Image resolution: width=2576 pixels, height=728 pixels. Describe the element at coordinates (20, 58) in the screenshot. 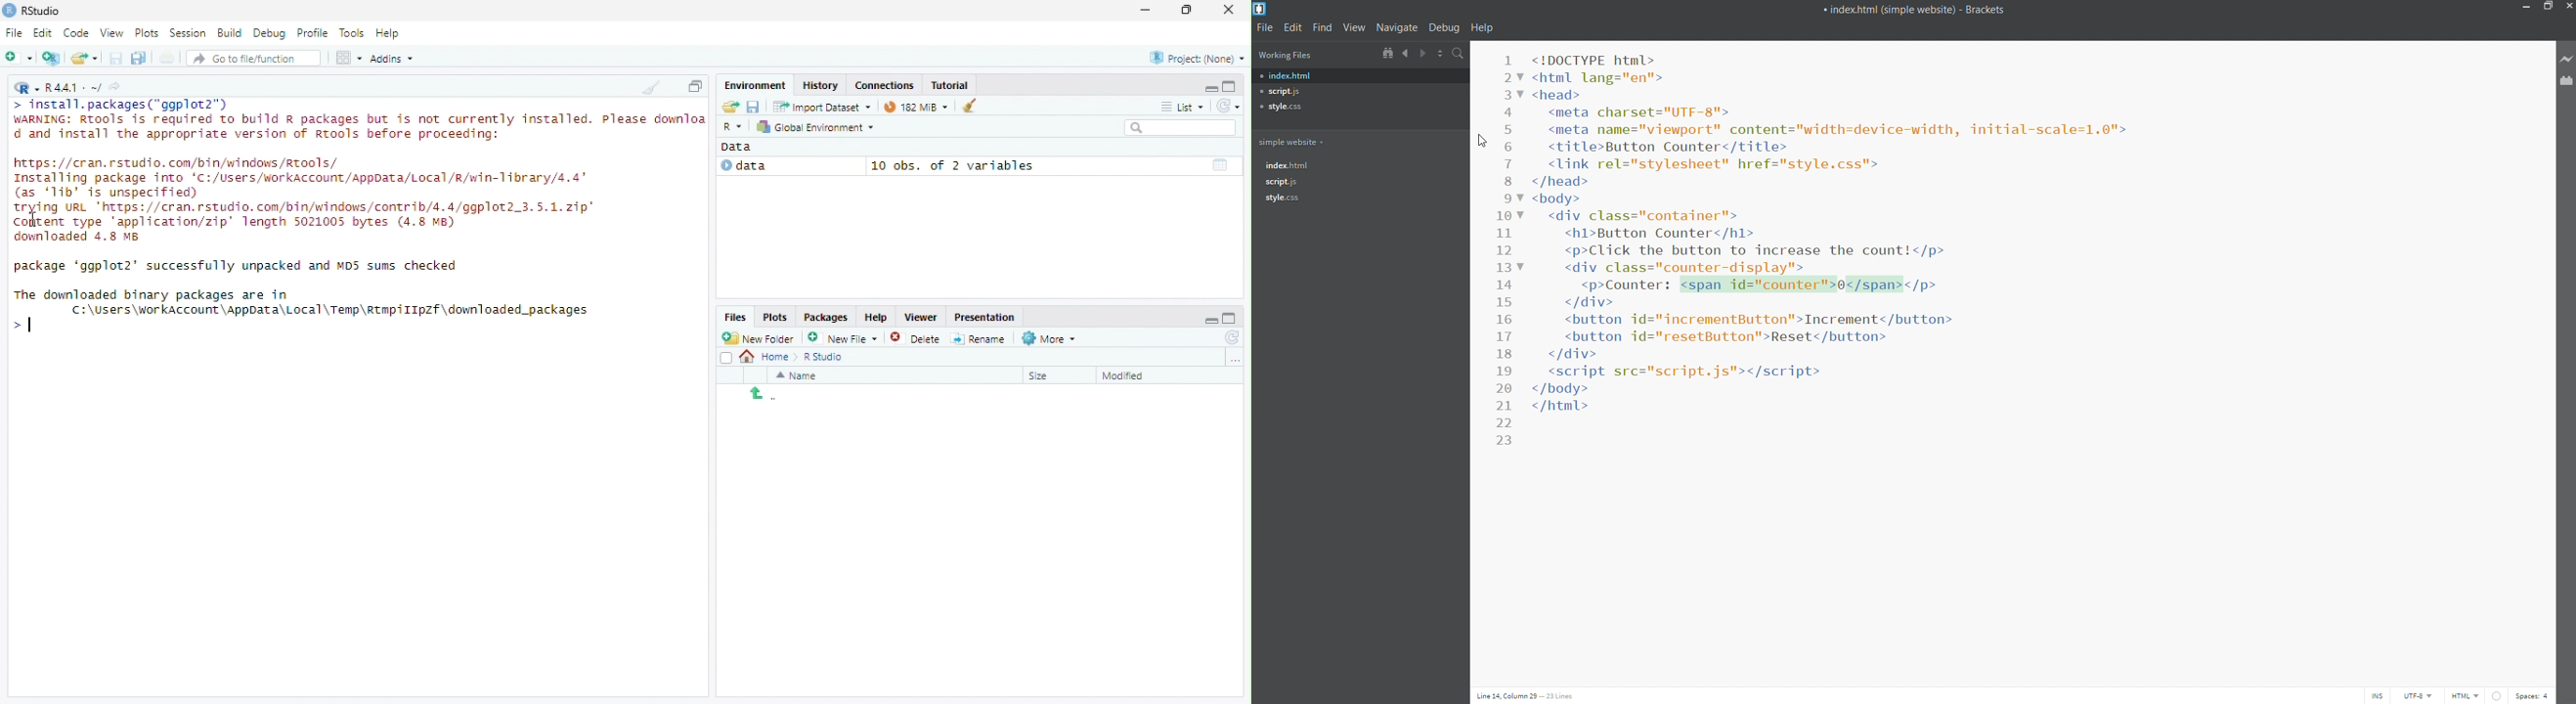

I see `Create a new file` at that location.